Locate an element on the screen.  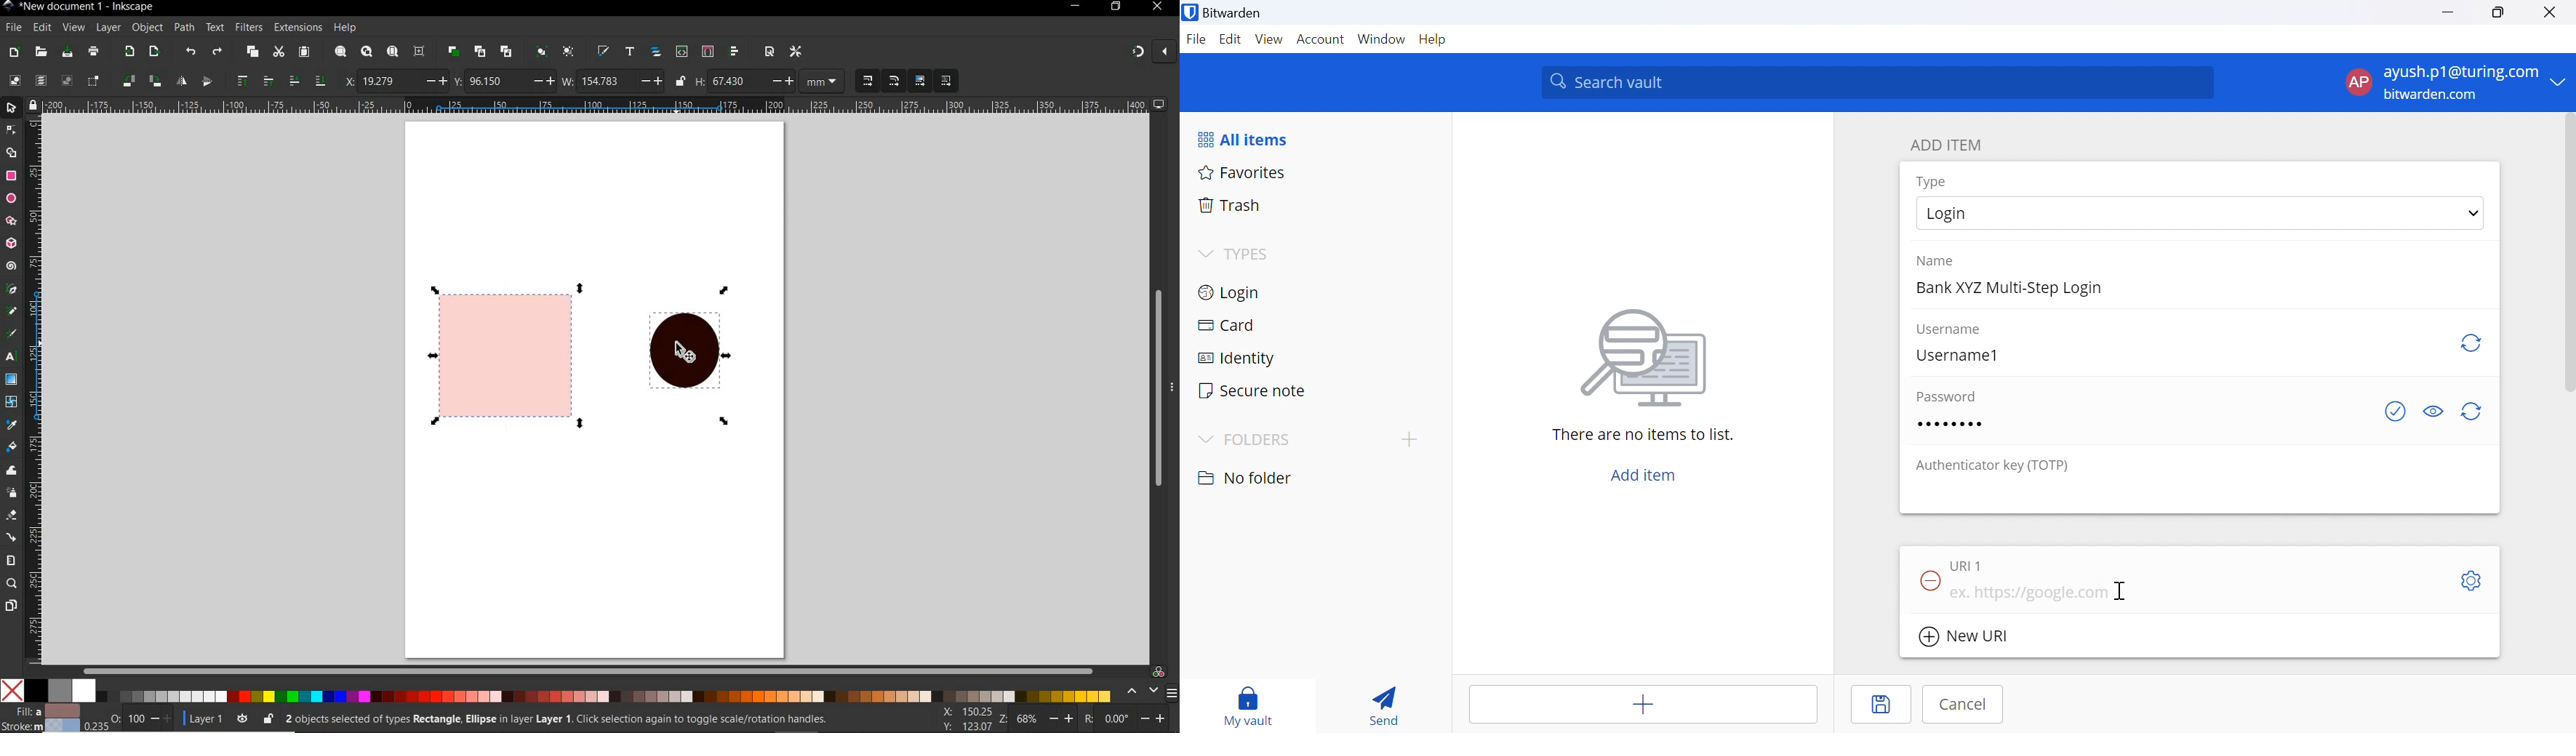
Bitwarden is located at coordinates (1225, 15).